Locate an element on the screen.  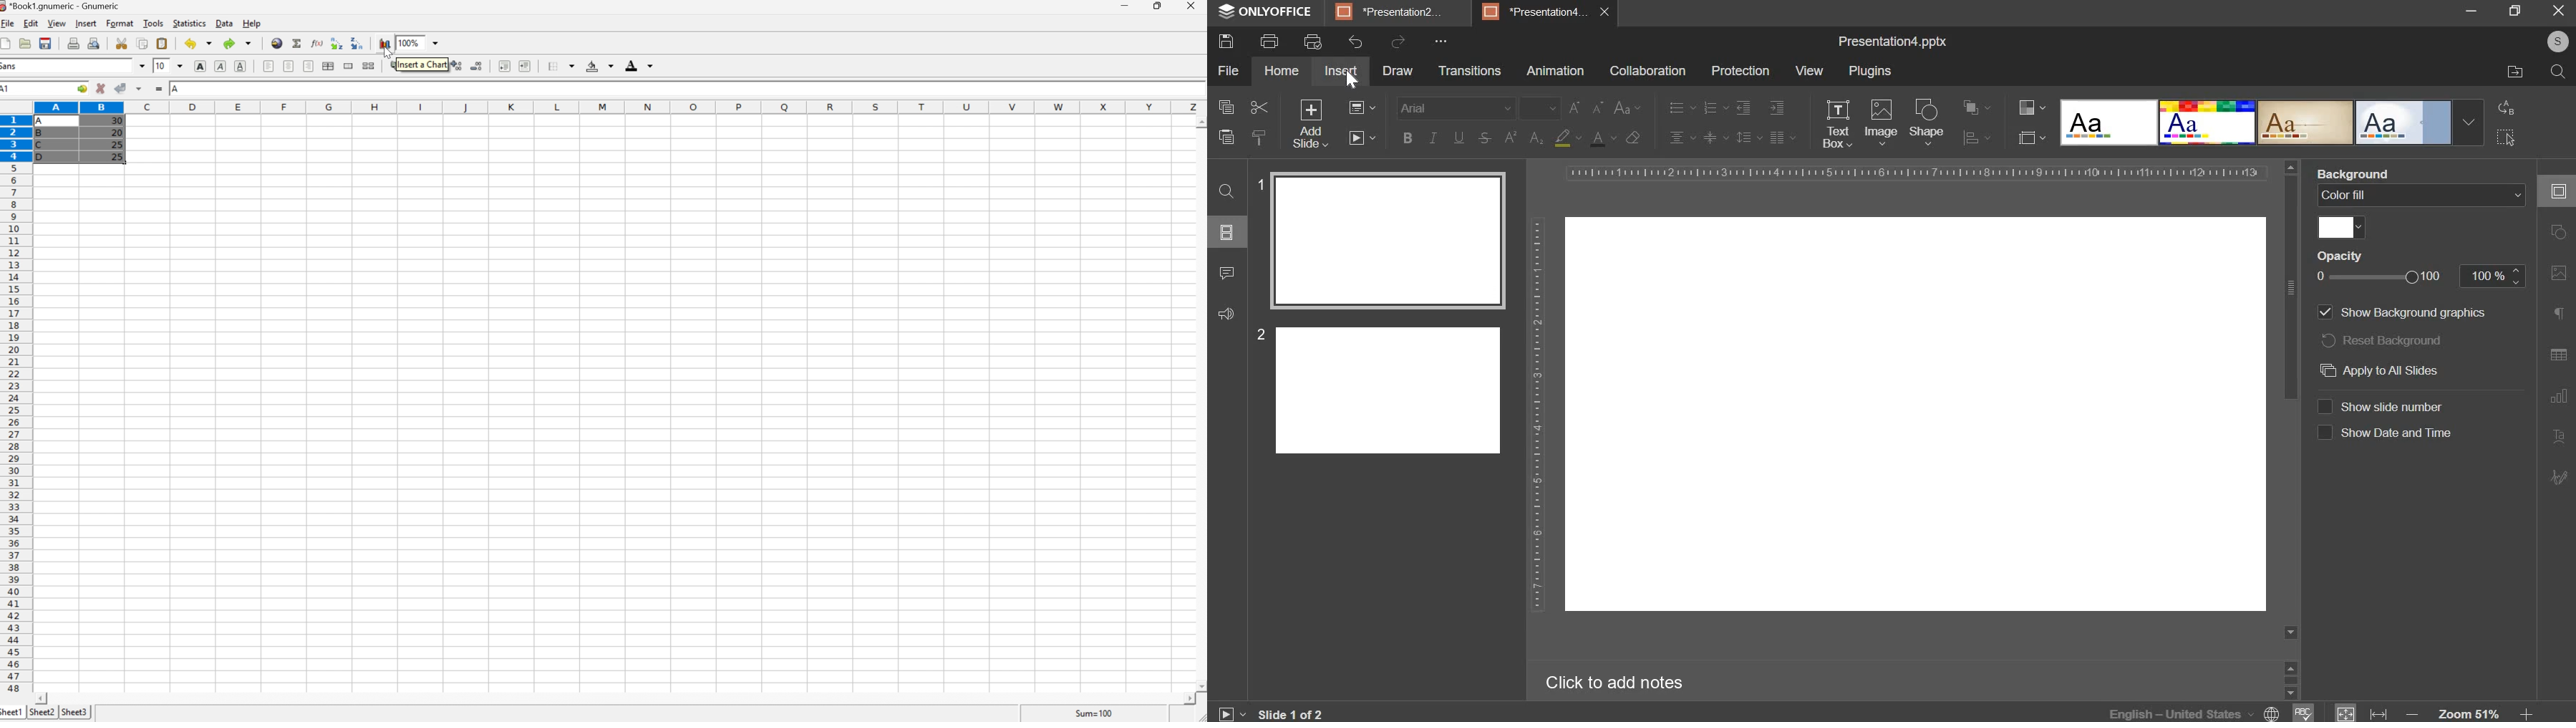
Opacity is located at coordinates (2344, 256).